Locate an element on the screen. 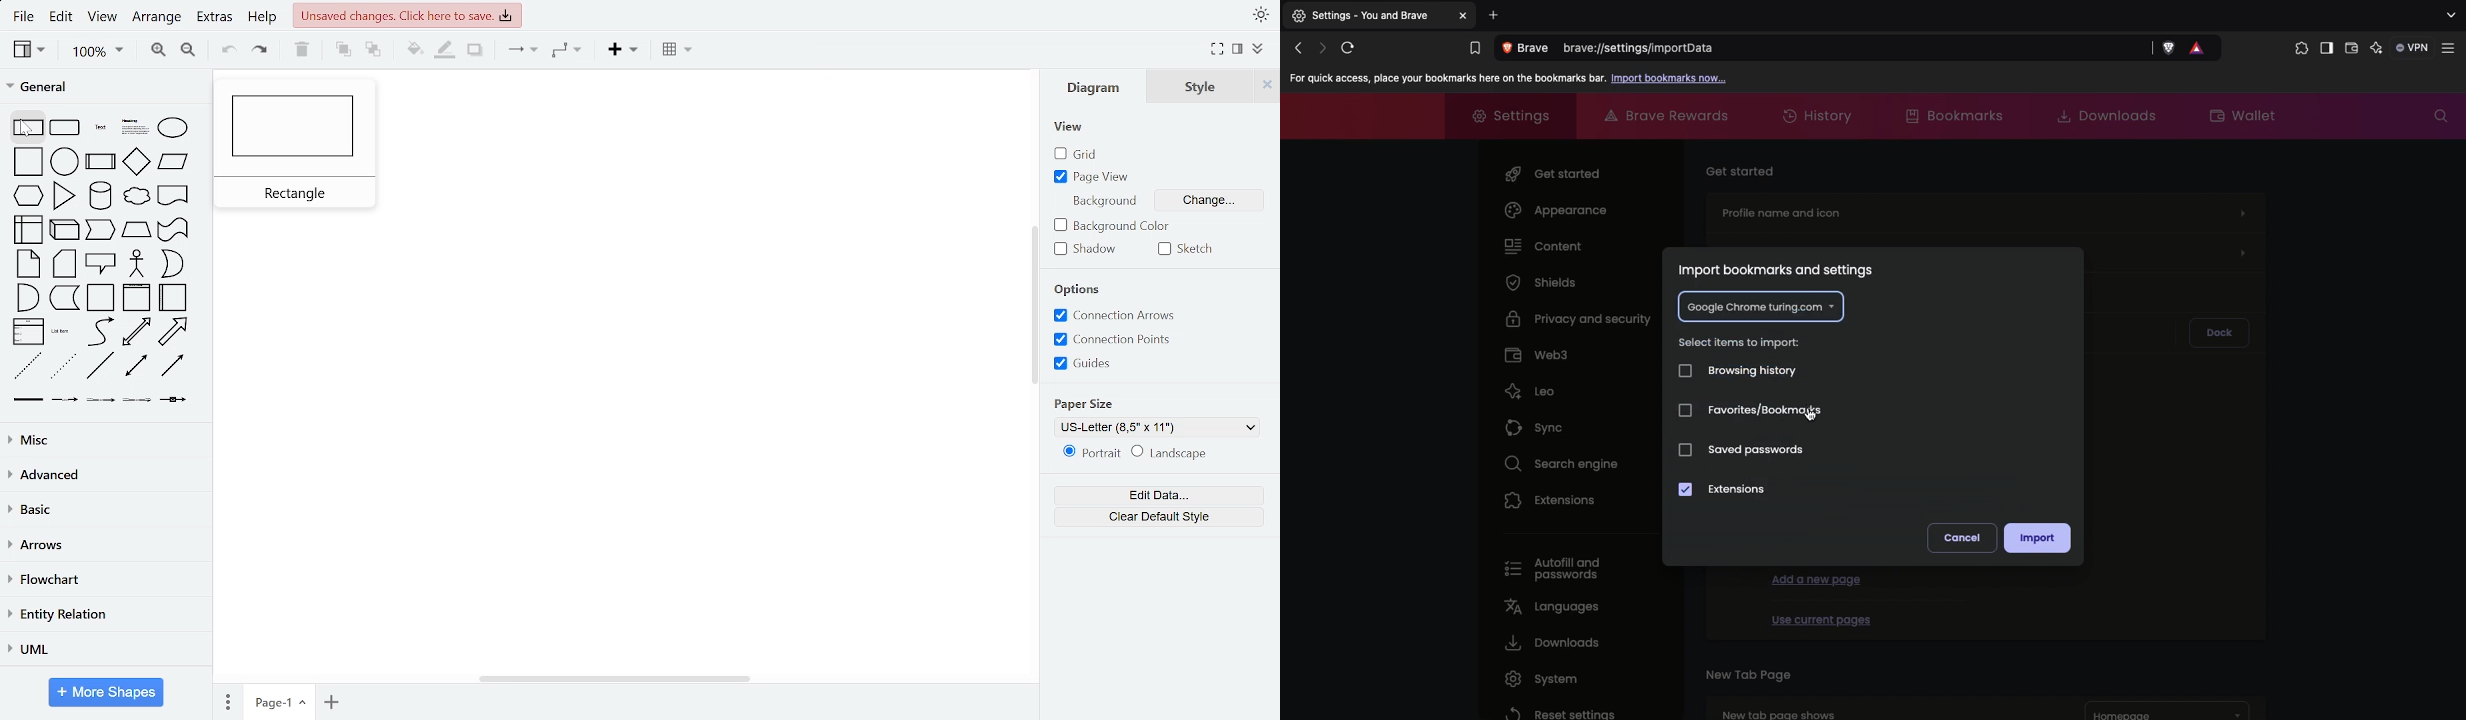 Image resolution: width=2492 pixels, height=728 pixels. Downloads is located at coordinates (1549, 643).